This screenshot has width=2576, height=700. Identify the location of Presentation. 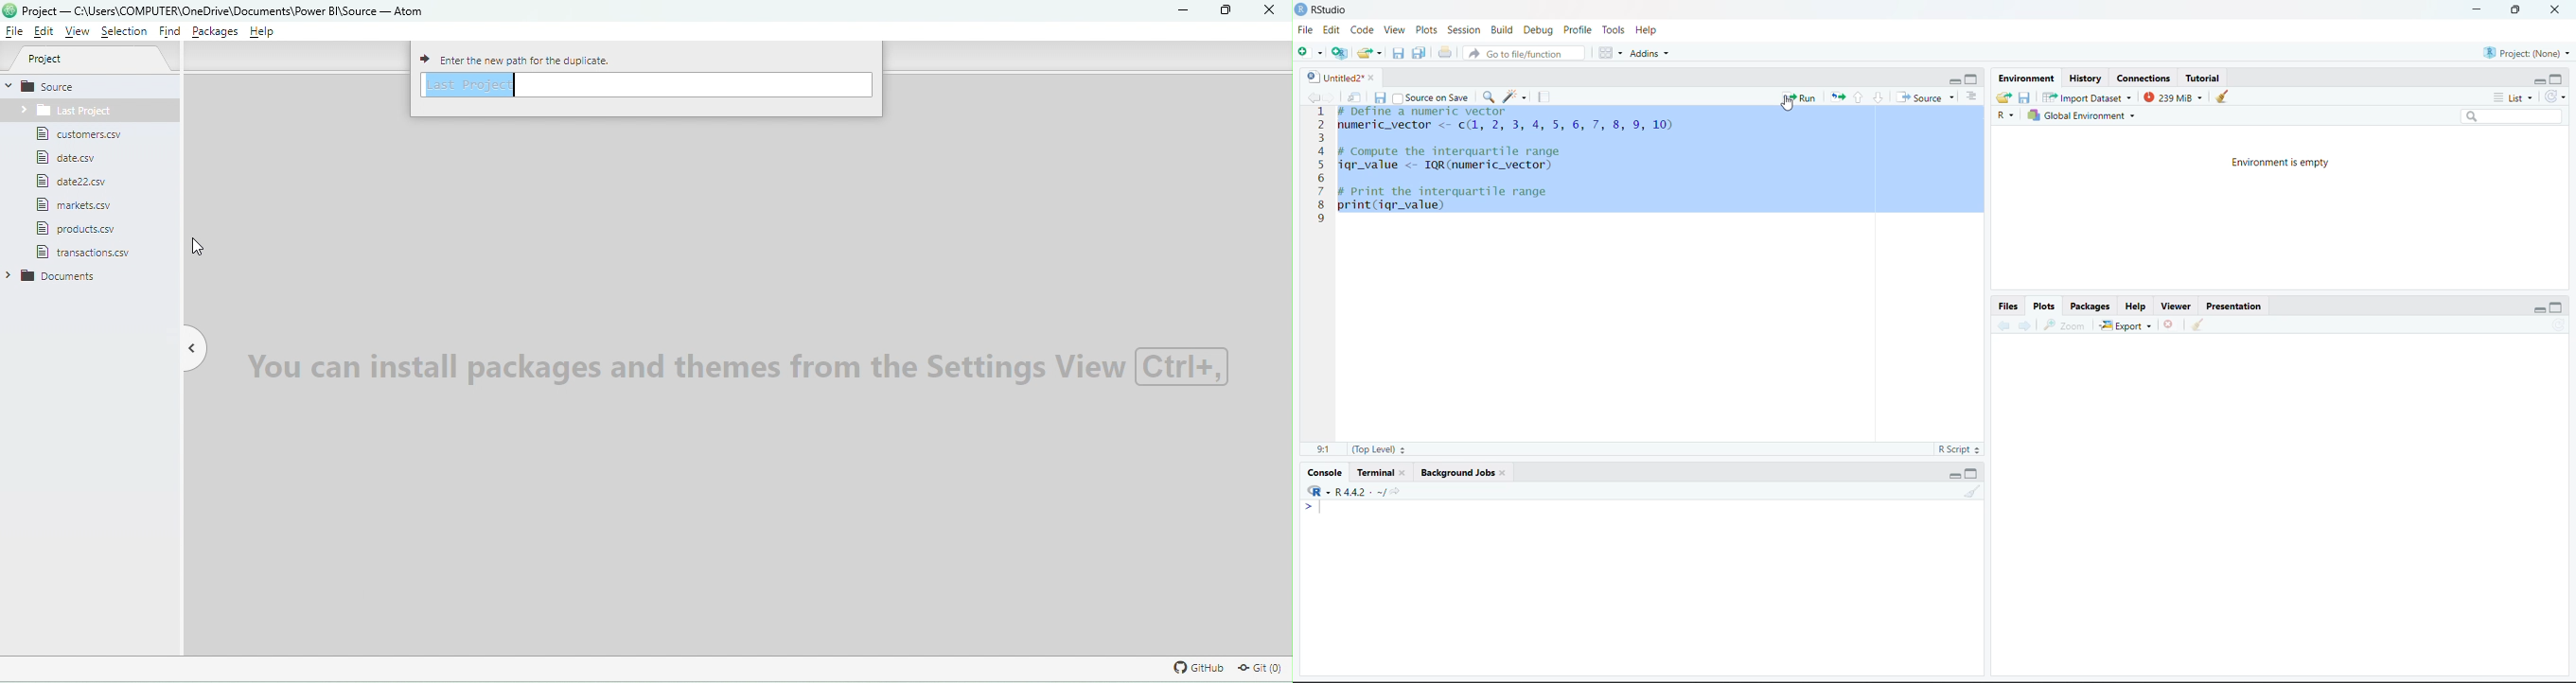
(2235, 305).